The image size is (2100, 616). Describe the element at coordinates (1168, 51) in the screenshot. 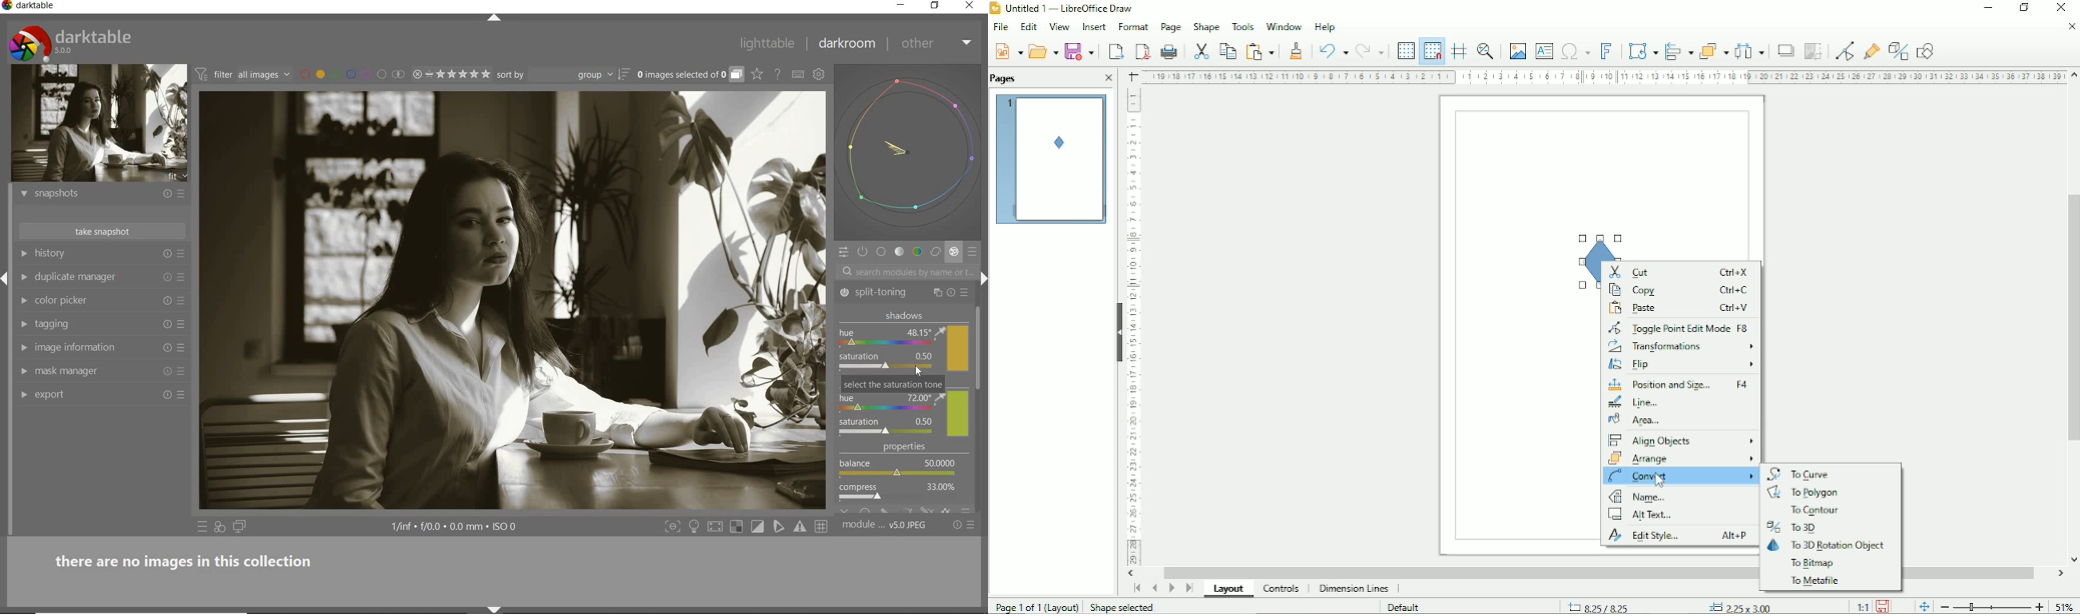

I see `Print` at that location.